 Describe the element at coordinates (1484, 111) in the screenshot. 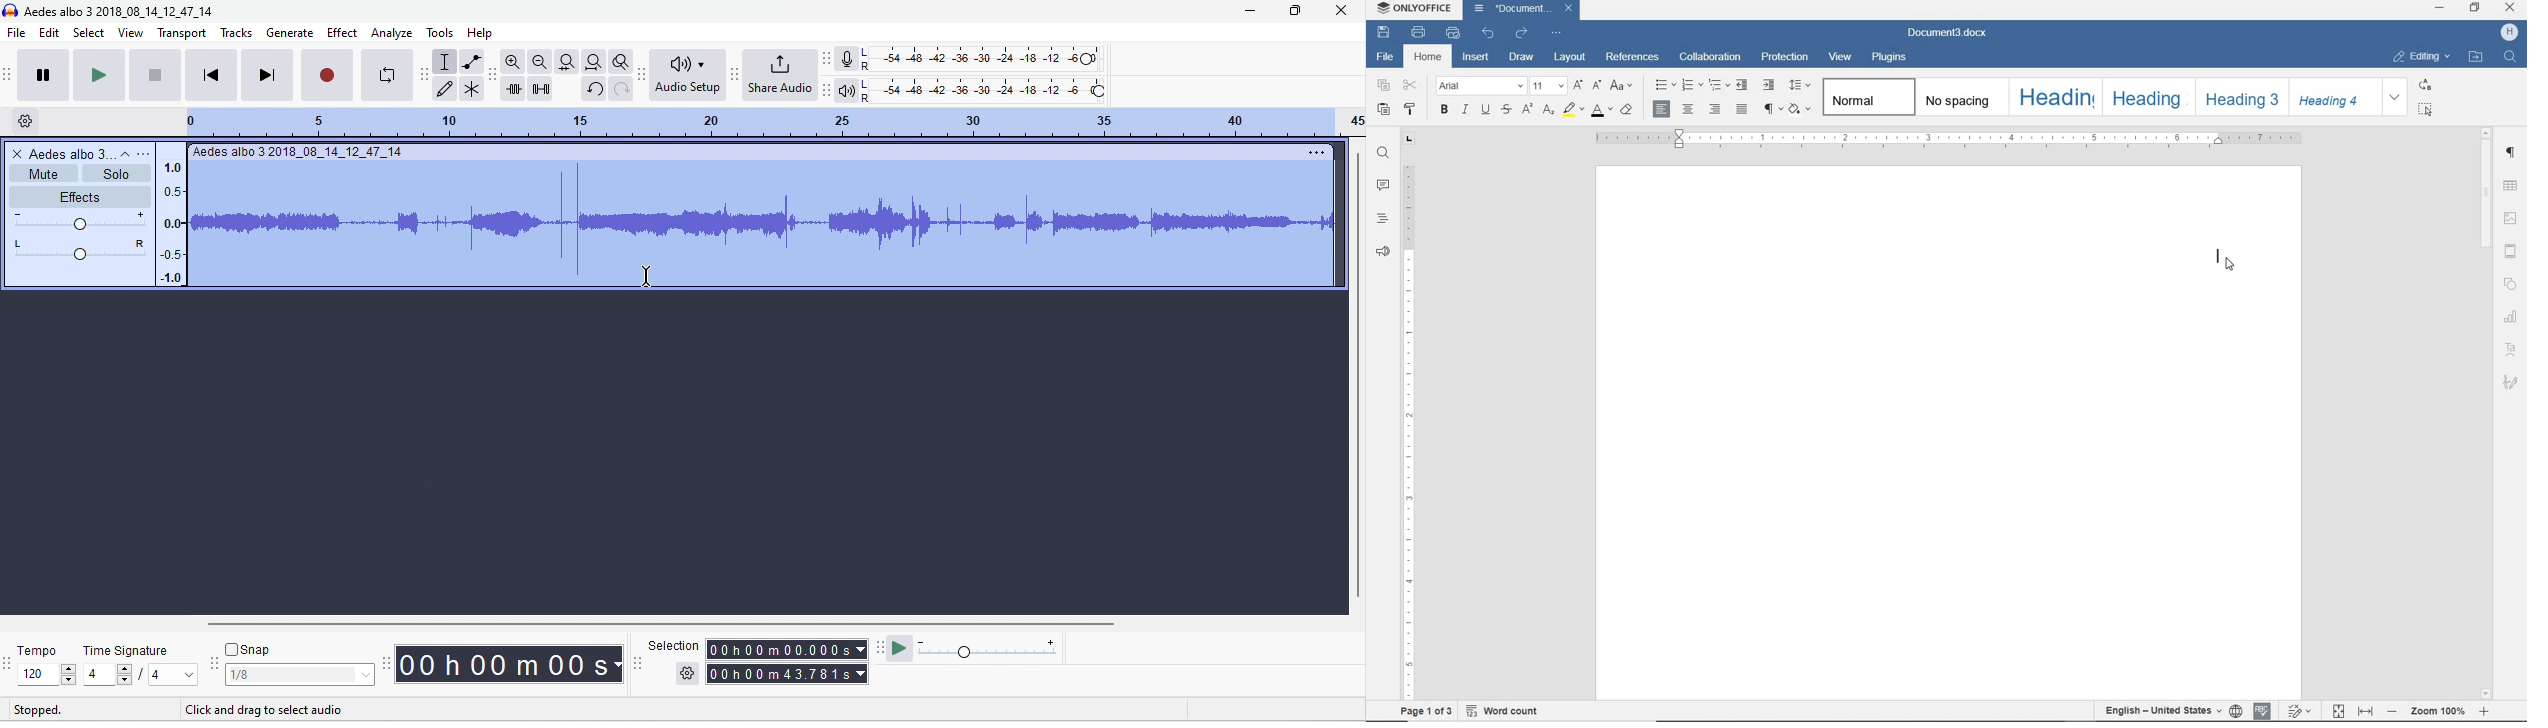

I see `UNDERLINE` at that location.